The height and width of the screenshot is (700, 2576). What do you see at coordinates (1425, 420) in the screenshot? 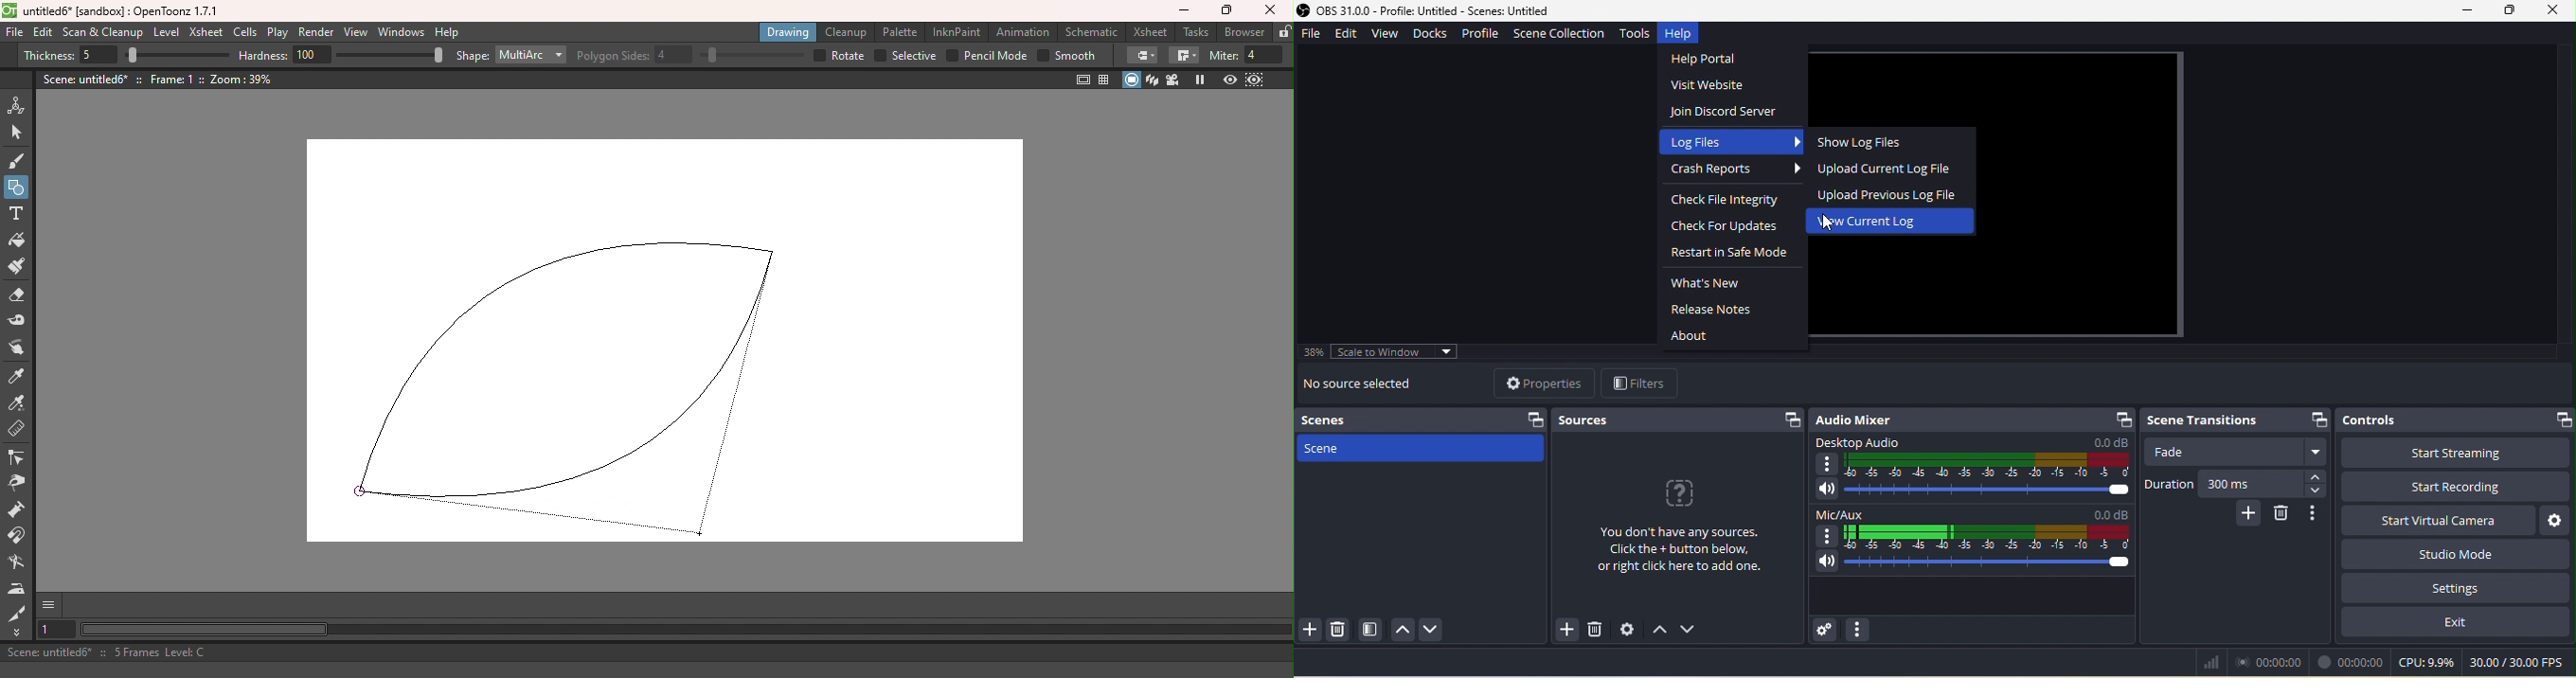
I see `scenes` at bounding box center [1425, 420].